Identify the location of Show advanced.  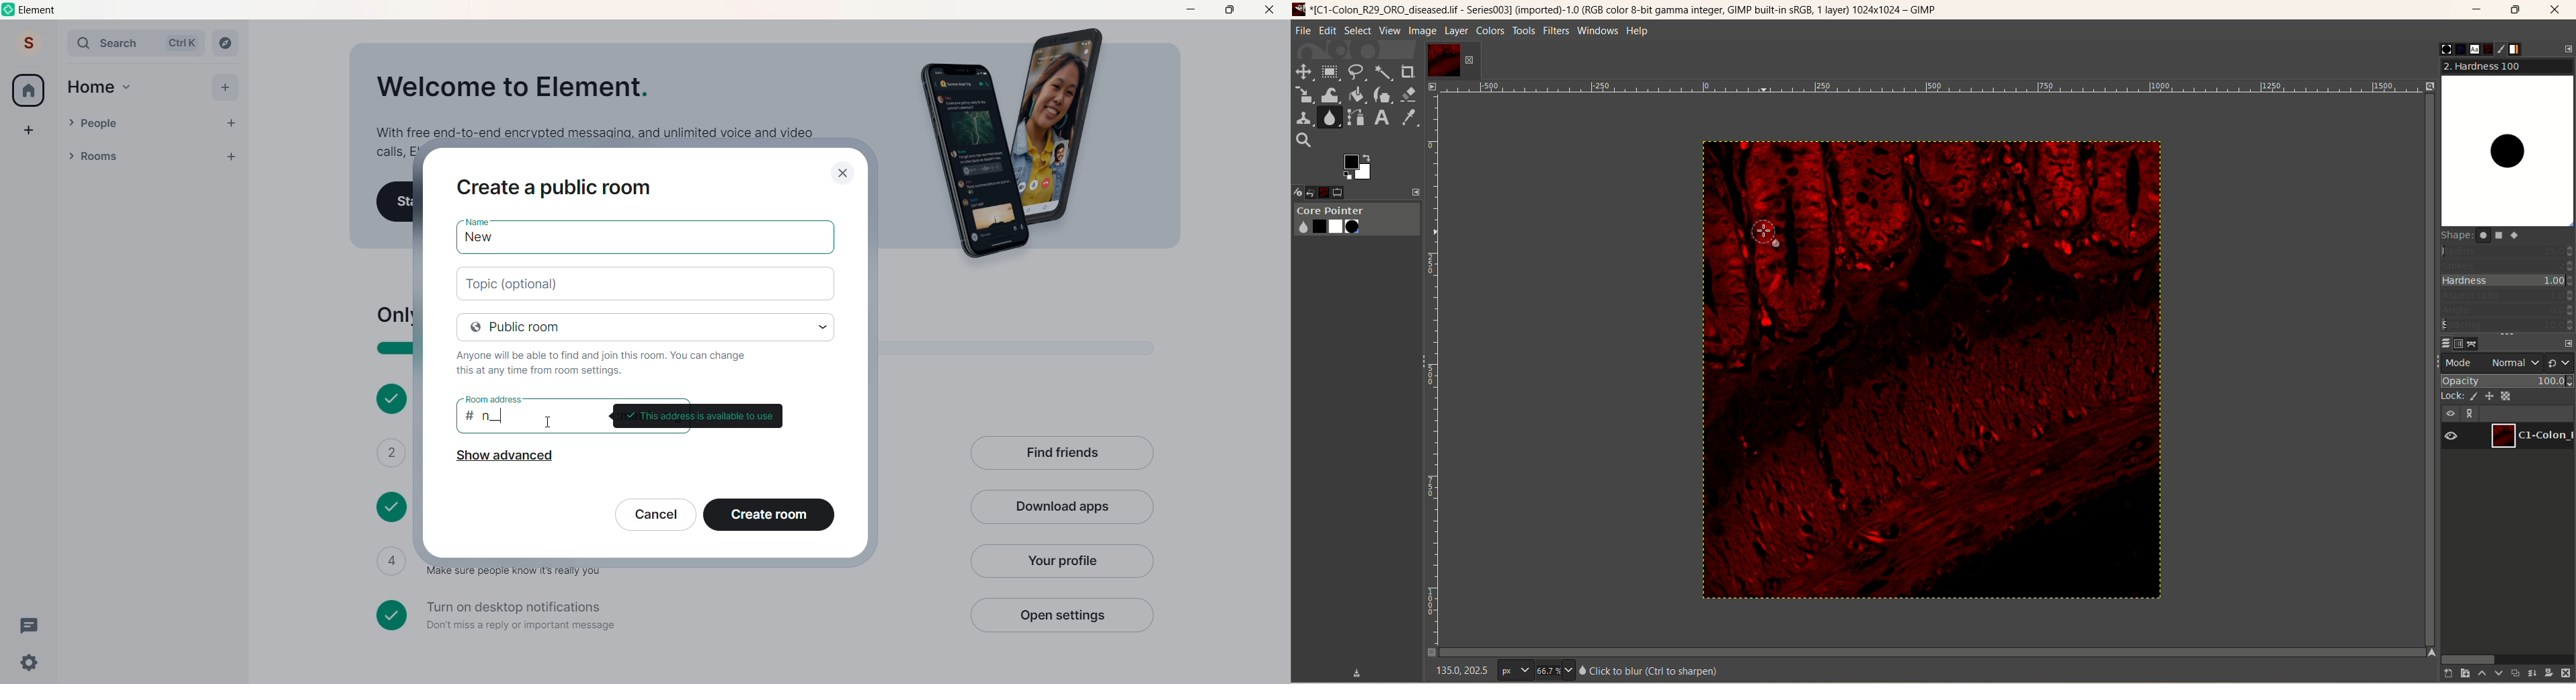
(504, 459).